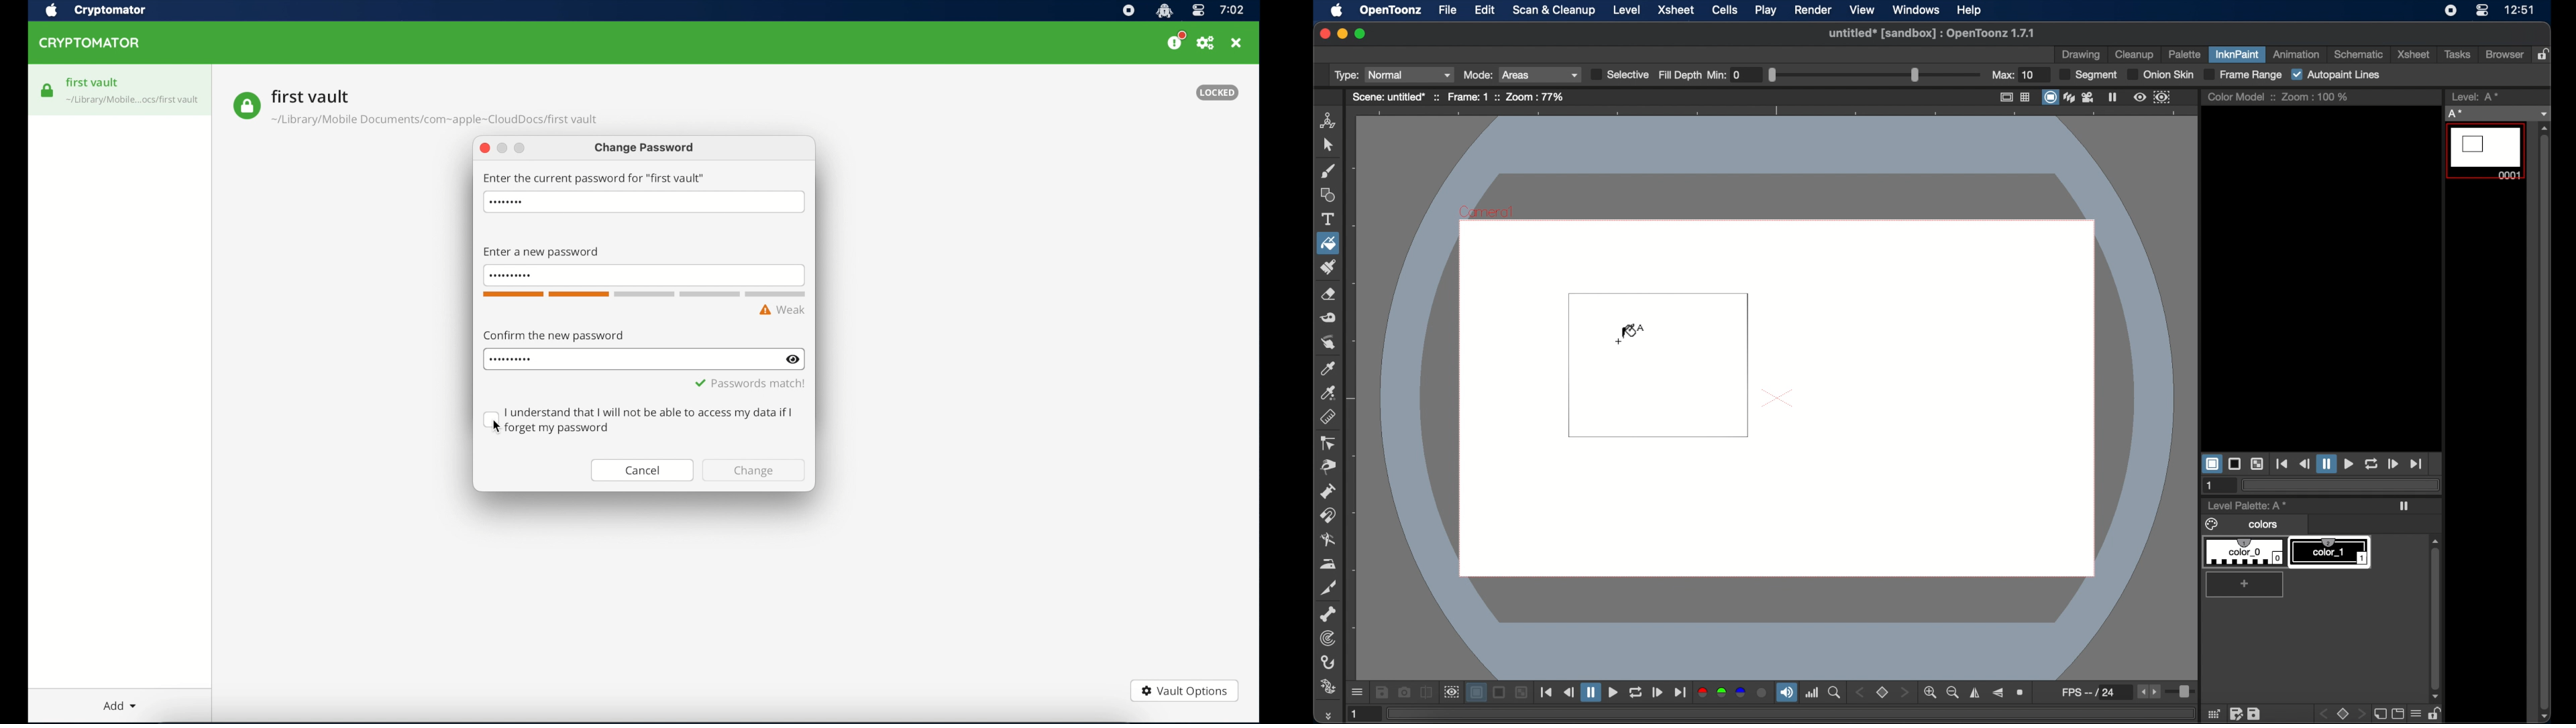 The width and height of the screenshot is (2576, 728). What do you see at coordinates (2049, 97) in the screenshot?
I see `camera stand view` at bounding box center [2049, 97].